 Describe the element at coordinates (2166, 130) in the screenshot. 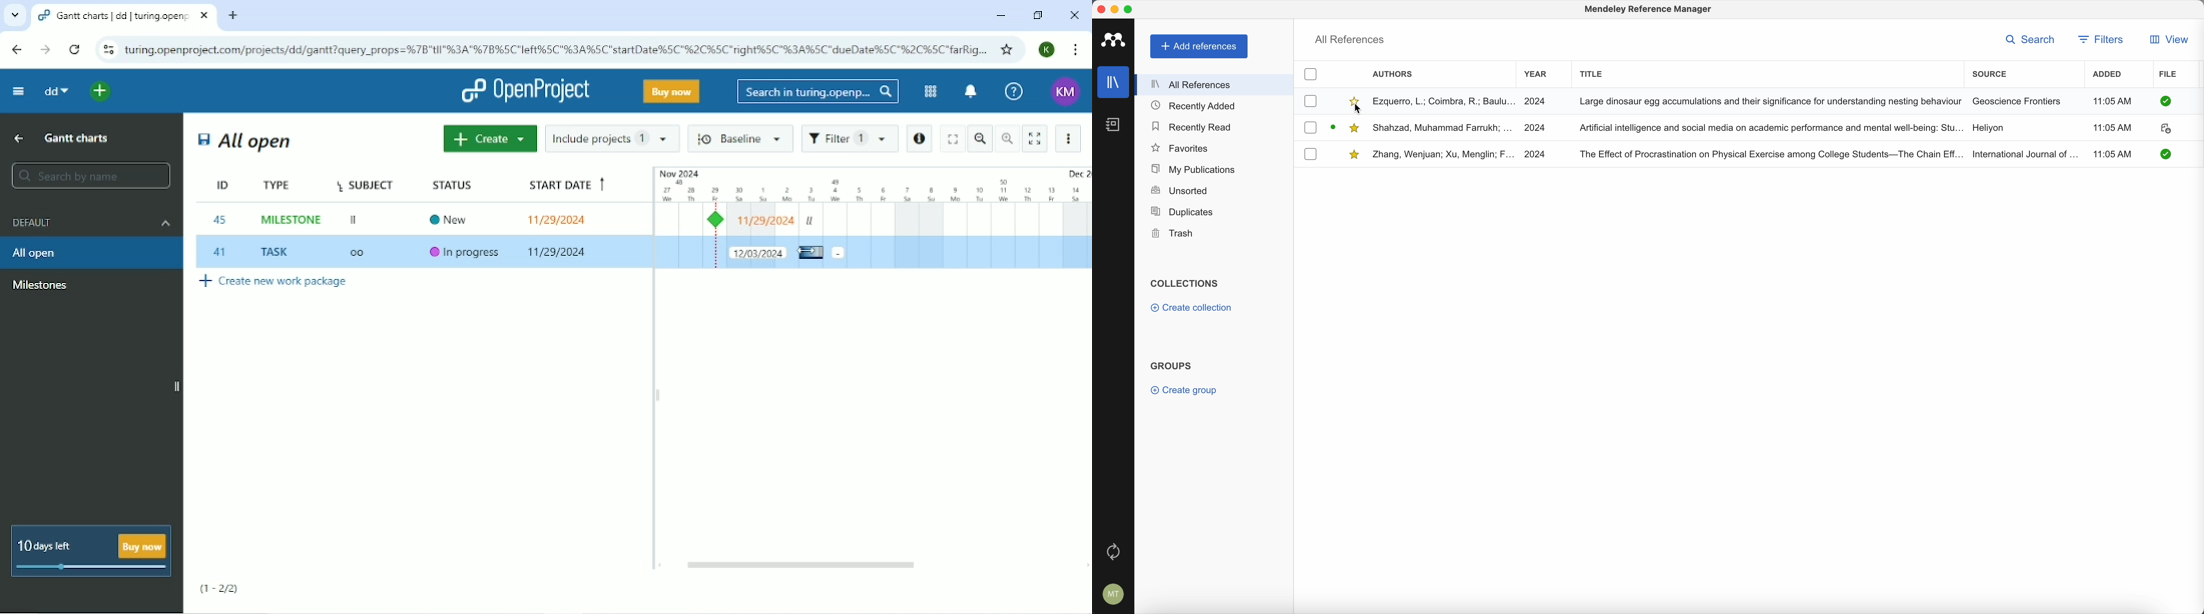

I see `download document` at that location.